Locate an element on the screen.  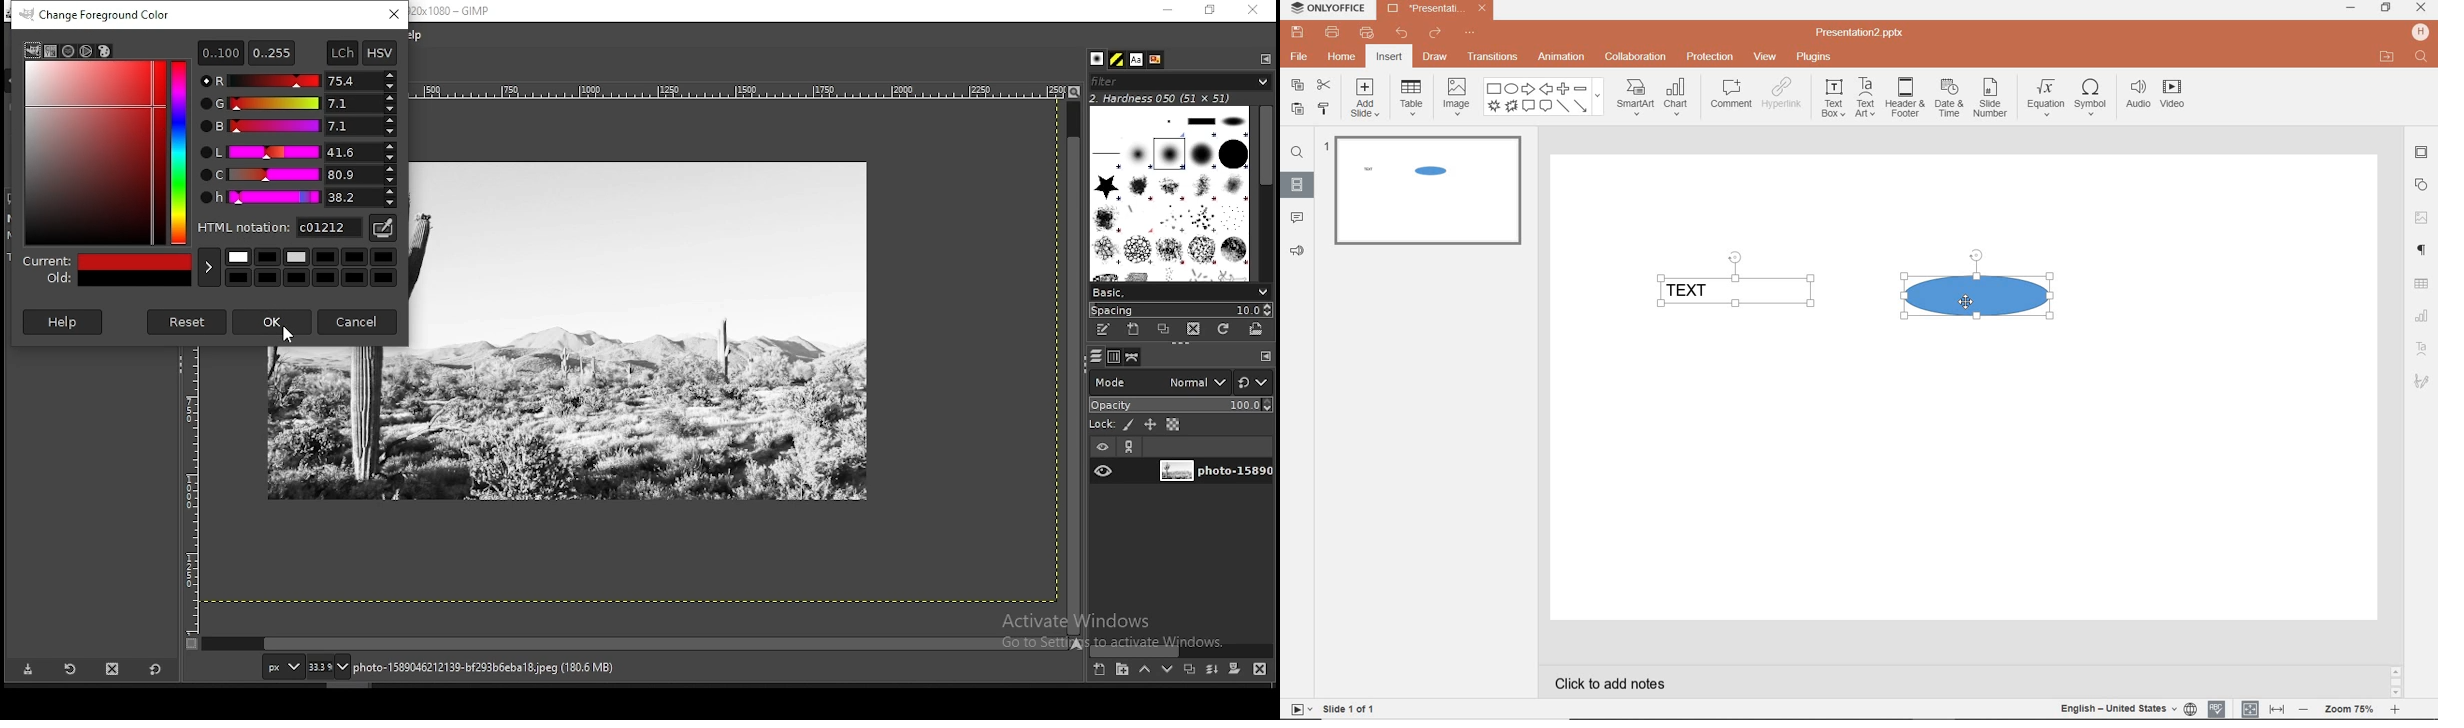
hardness 050 is located at coordinates (1185, 98).